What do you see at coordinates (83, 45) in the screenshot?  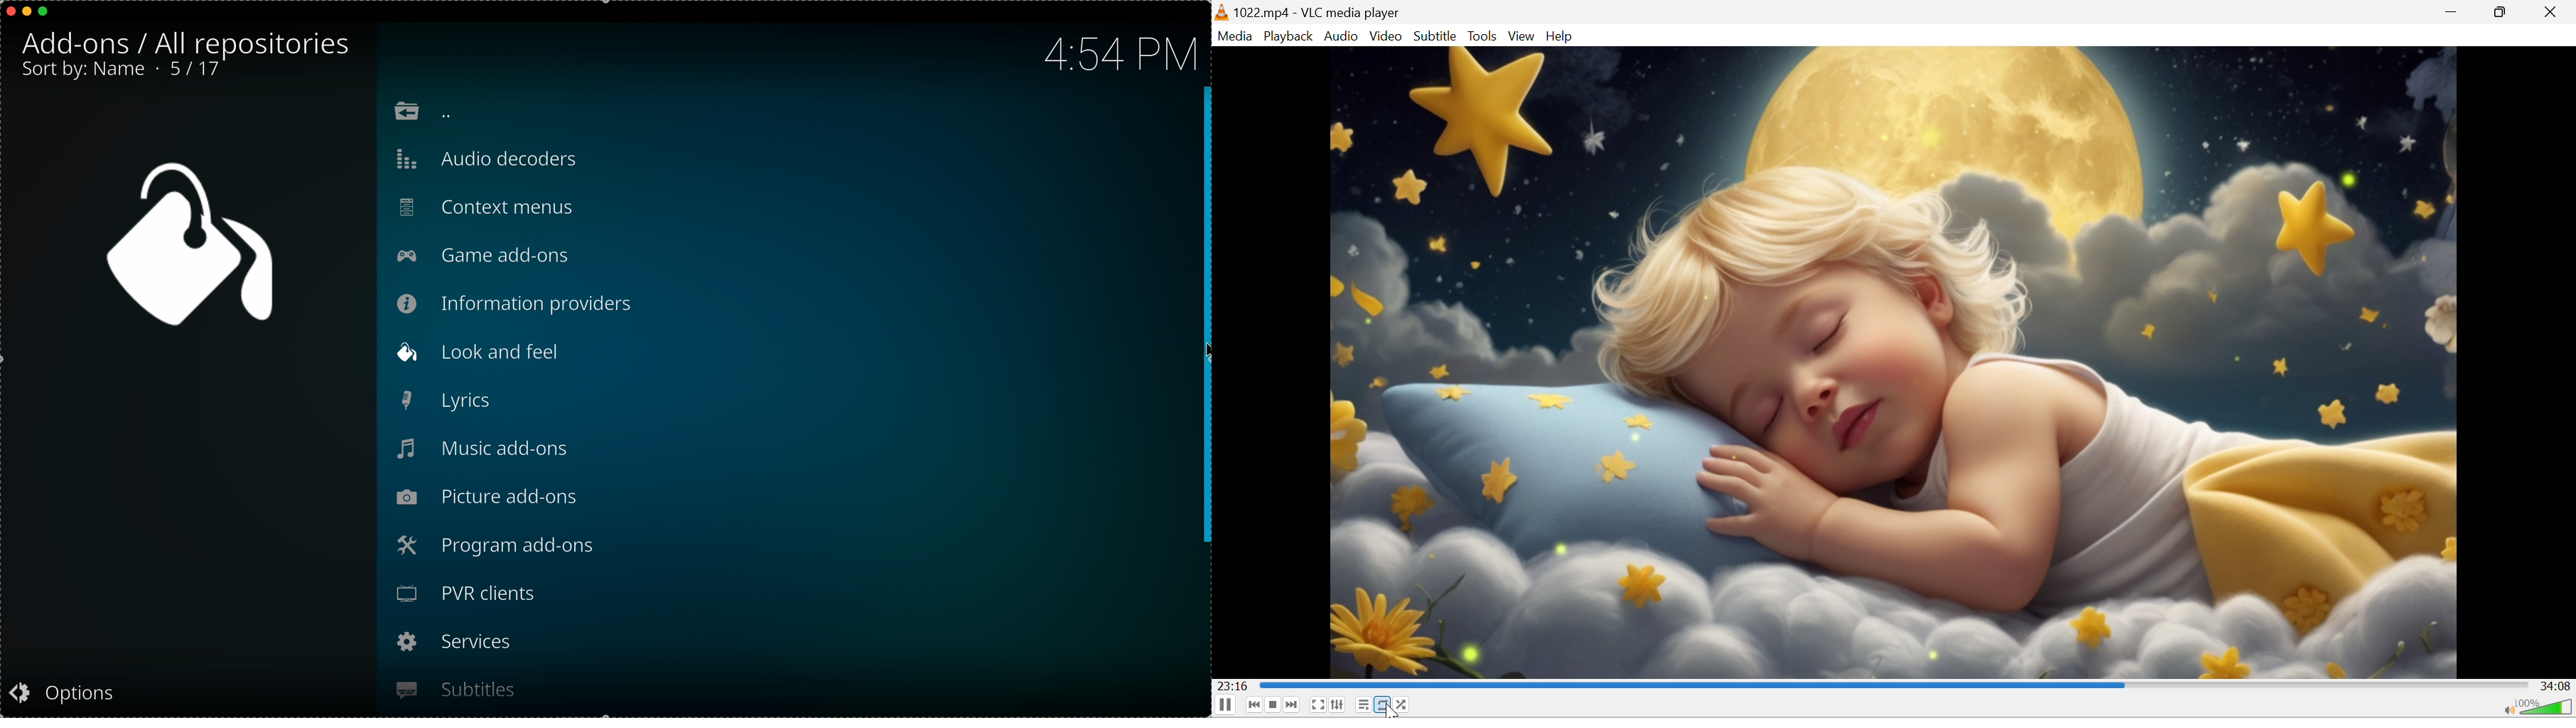 I see `add-ons` at bounding box center [83, 45].